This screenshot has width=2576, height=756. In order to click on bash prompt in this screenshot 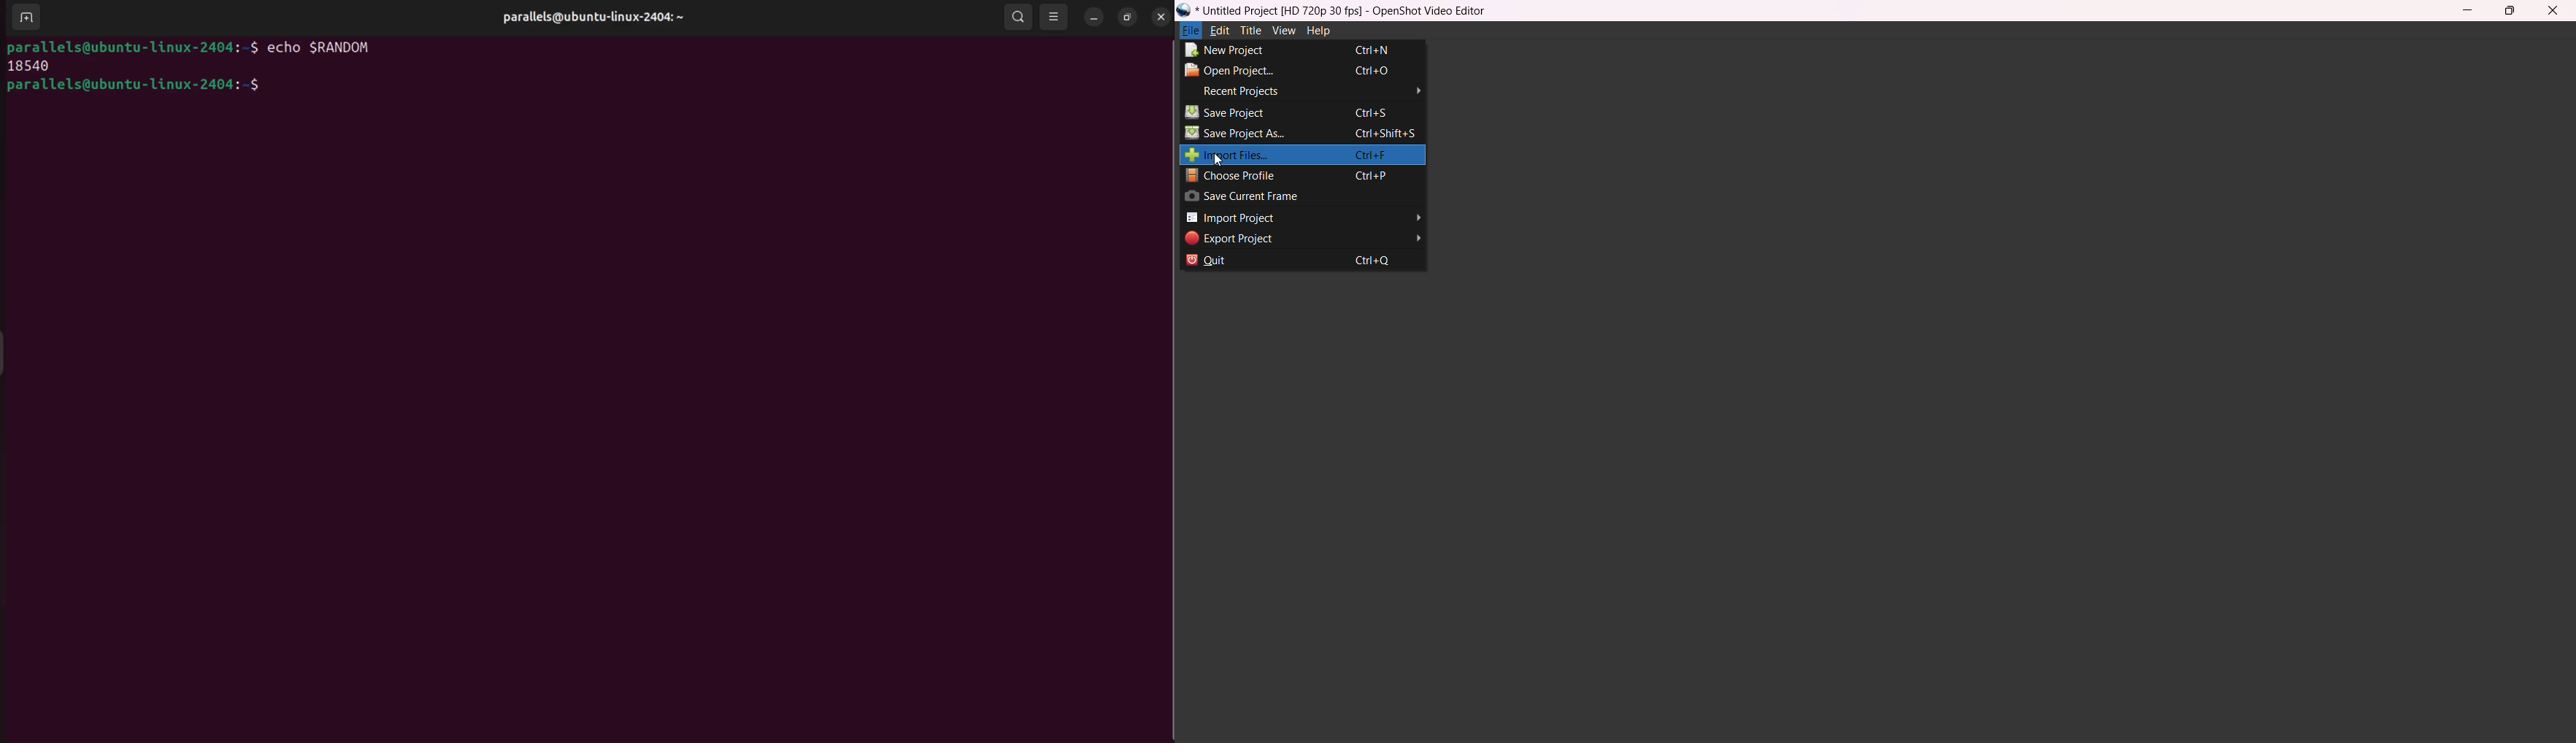, I will do `click(129, 45)`.